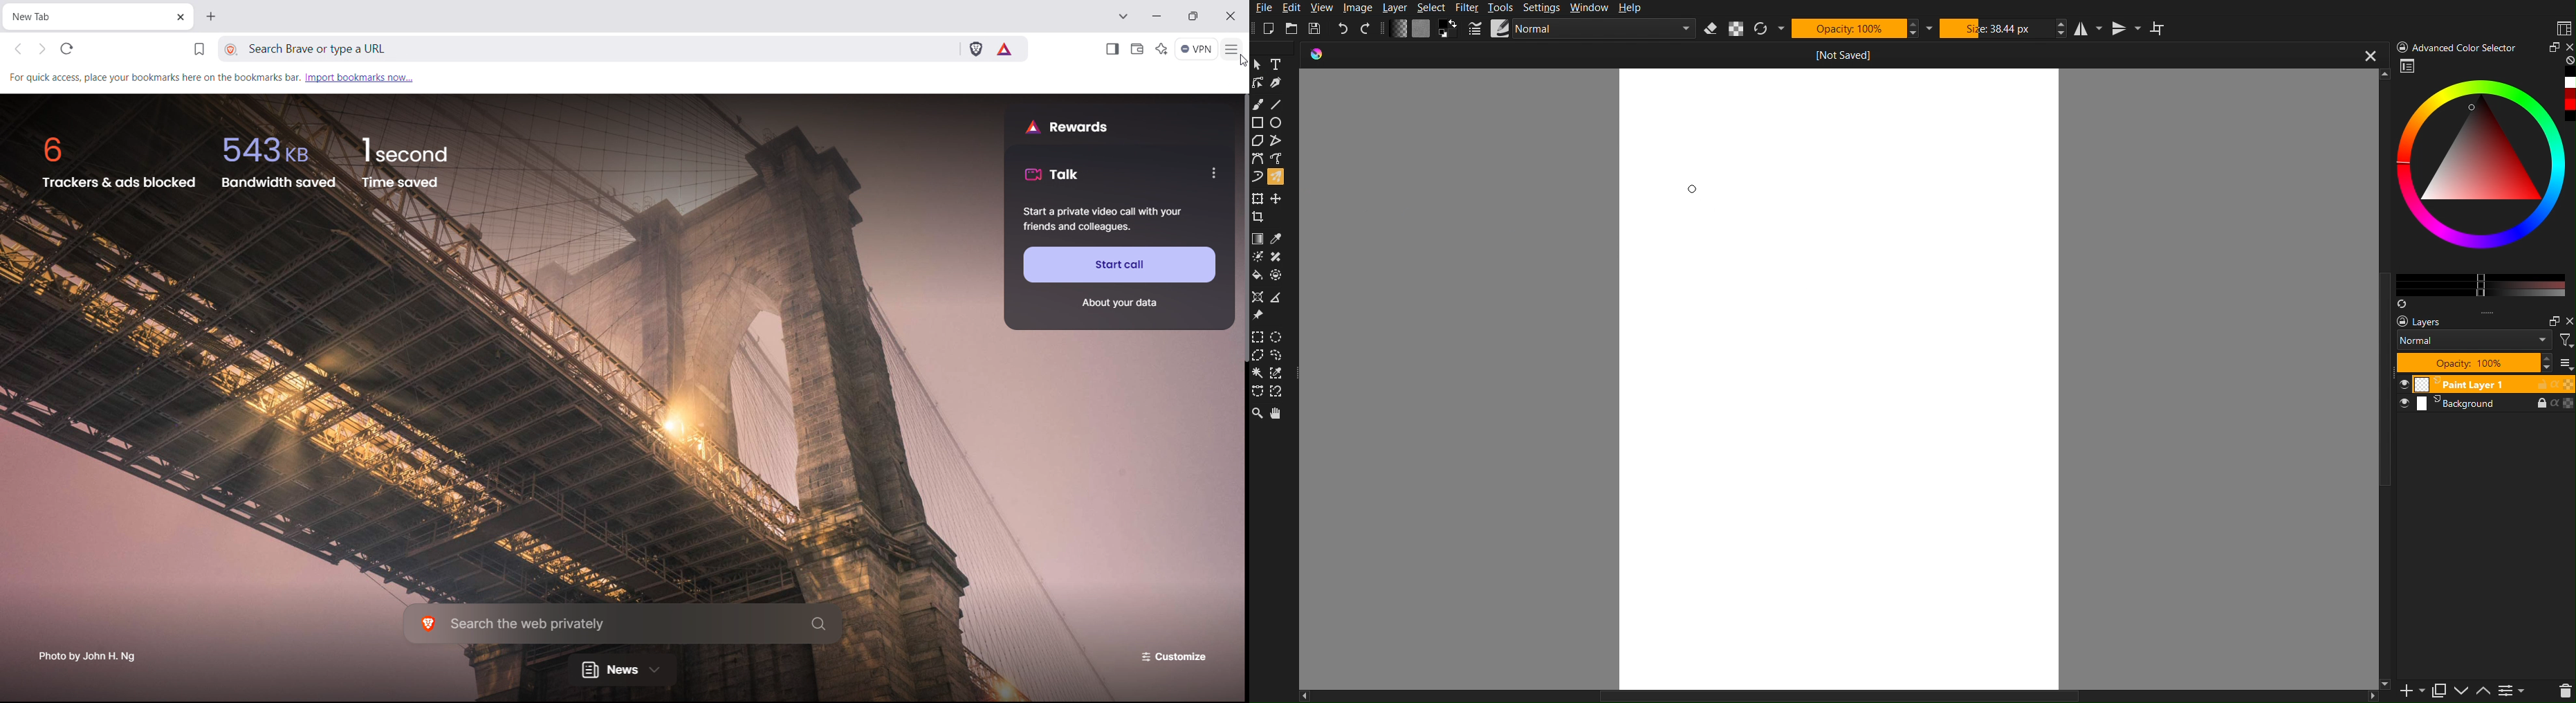 The height and width of the screenshot is (728, 2576). Describe the element at coordinates (1323, 8) in the screenshot. I see `View` at that location.